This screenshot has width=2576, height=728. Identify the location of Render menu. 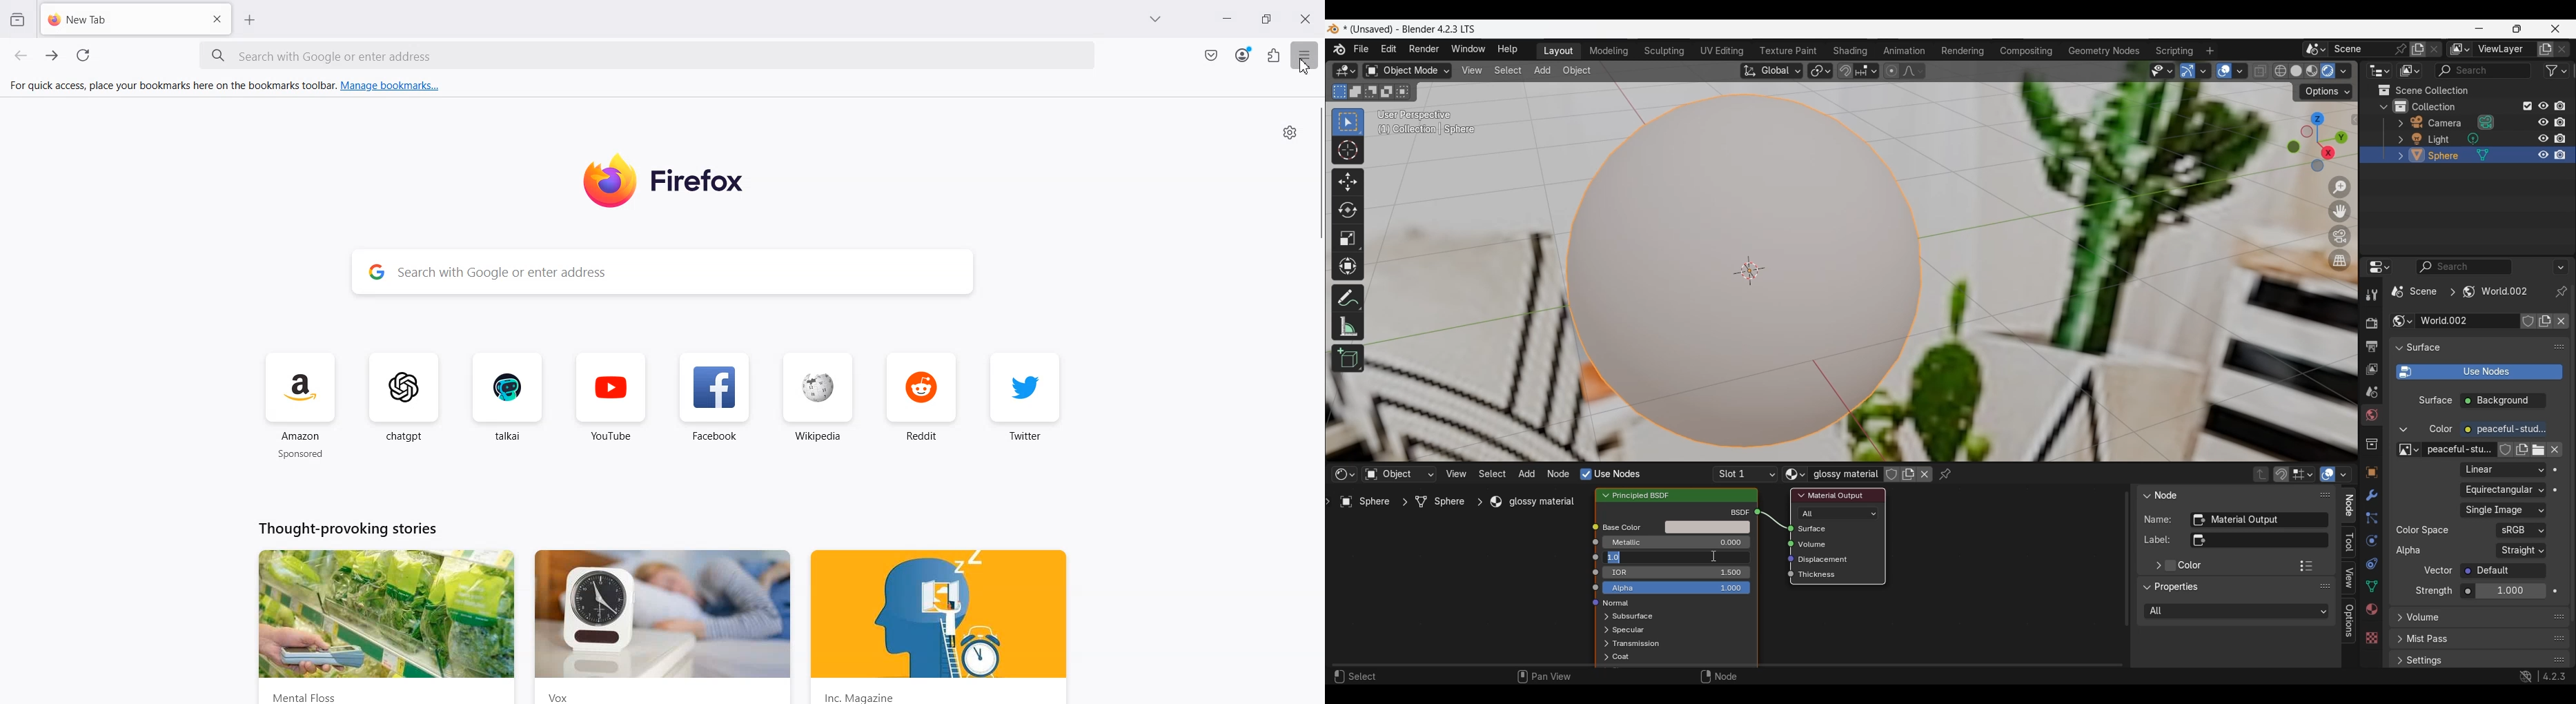
(1424, 50).